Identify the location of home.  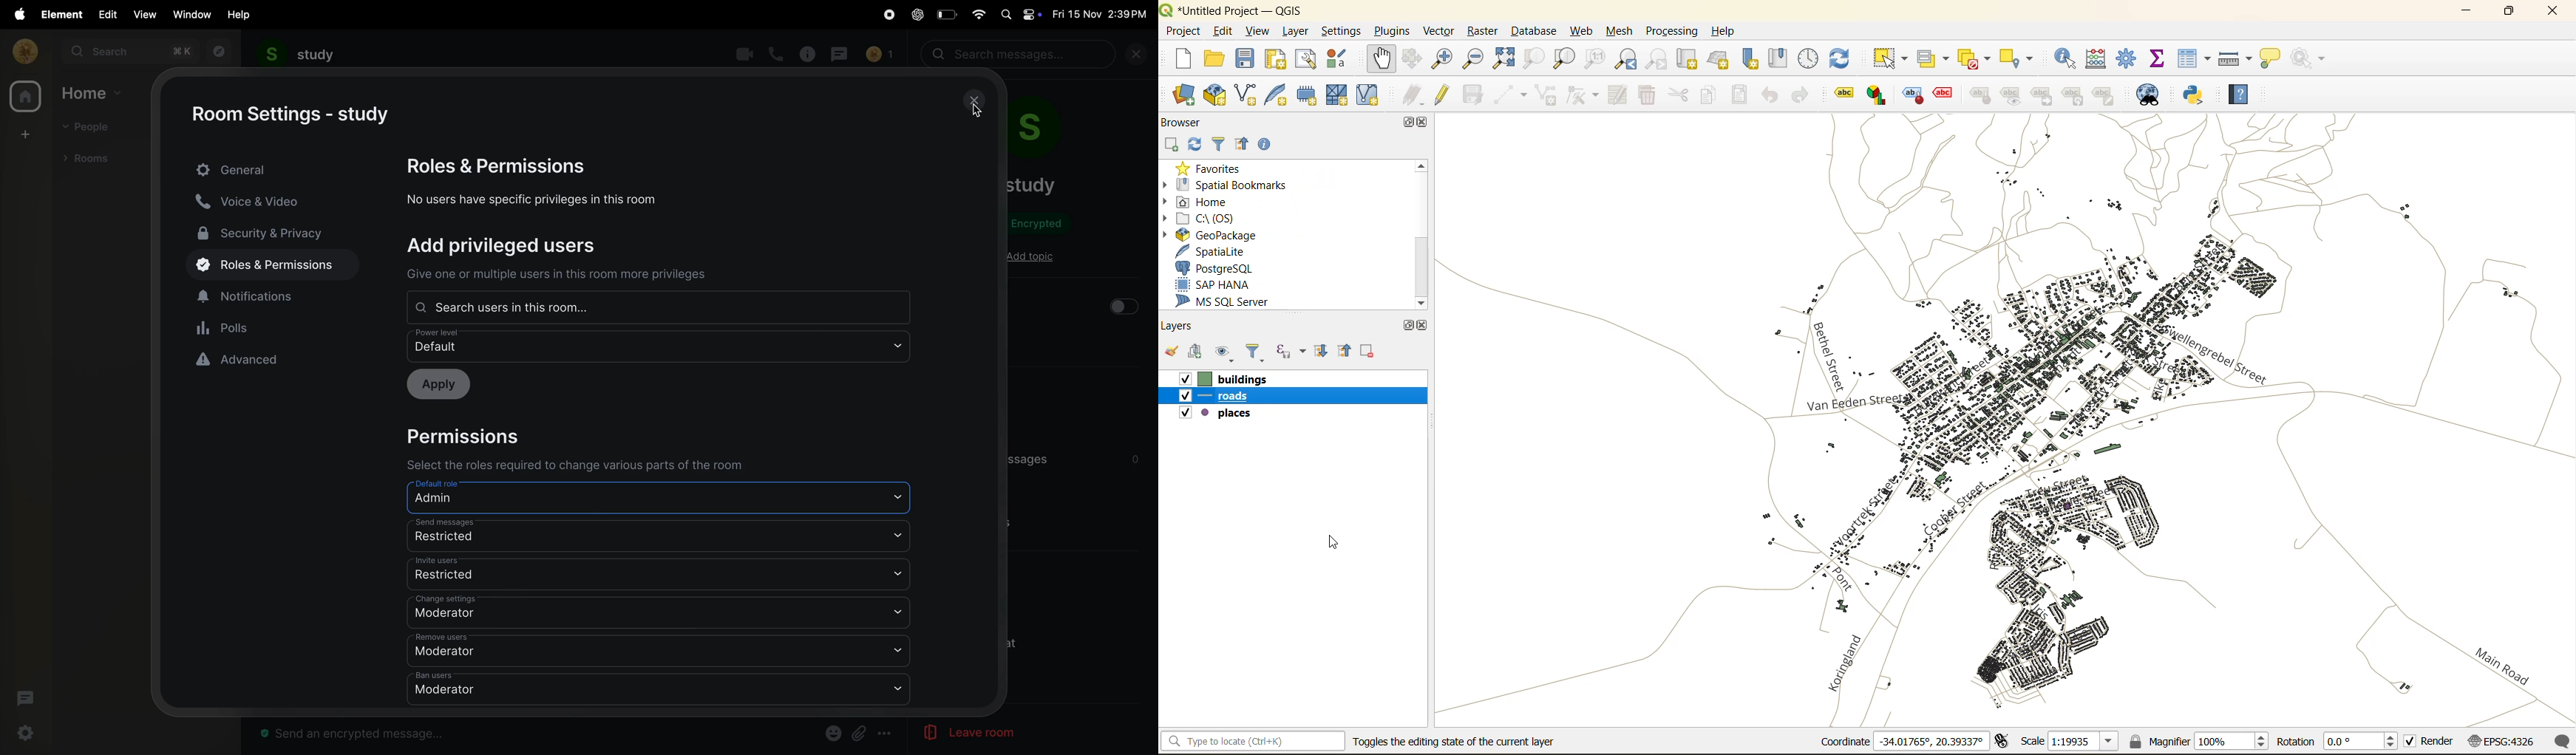
(94, 92).